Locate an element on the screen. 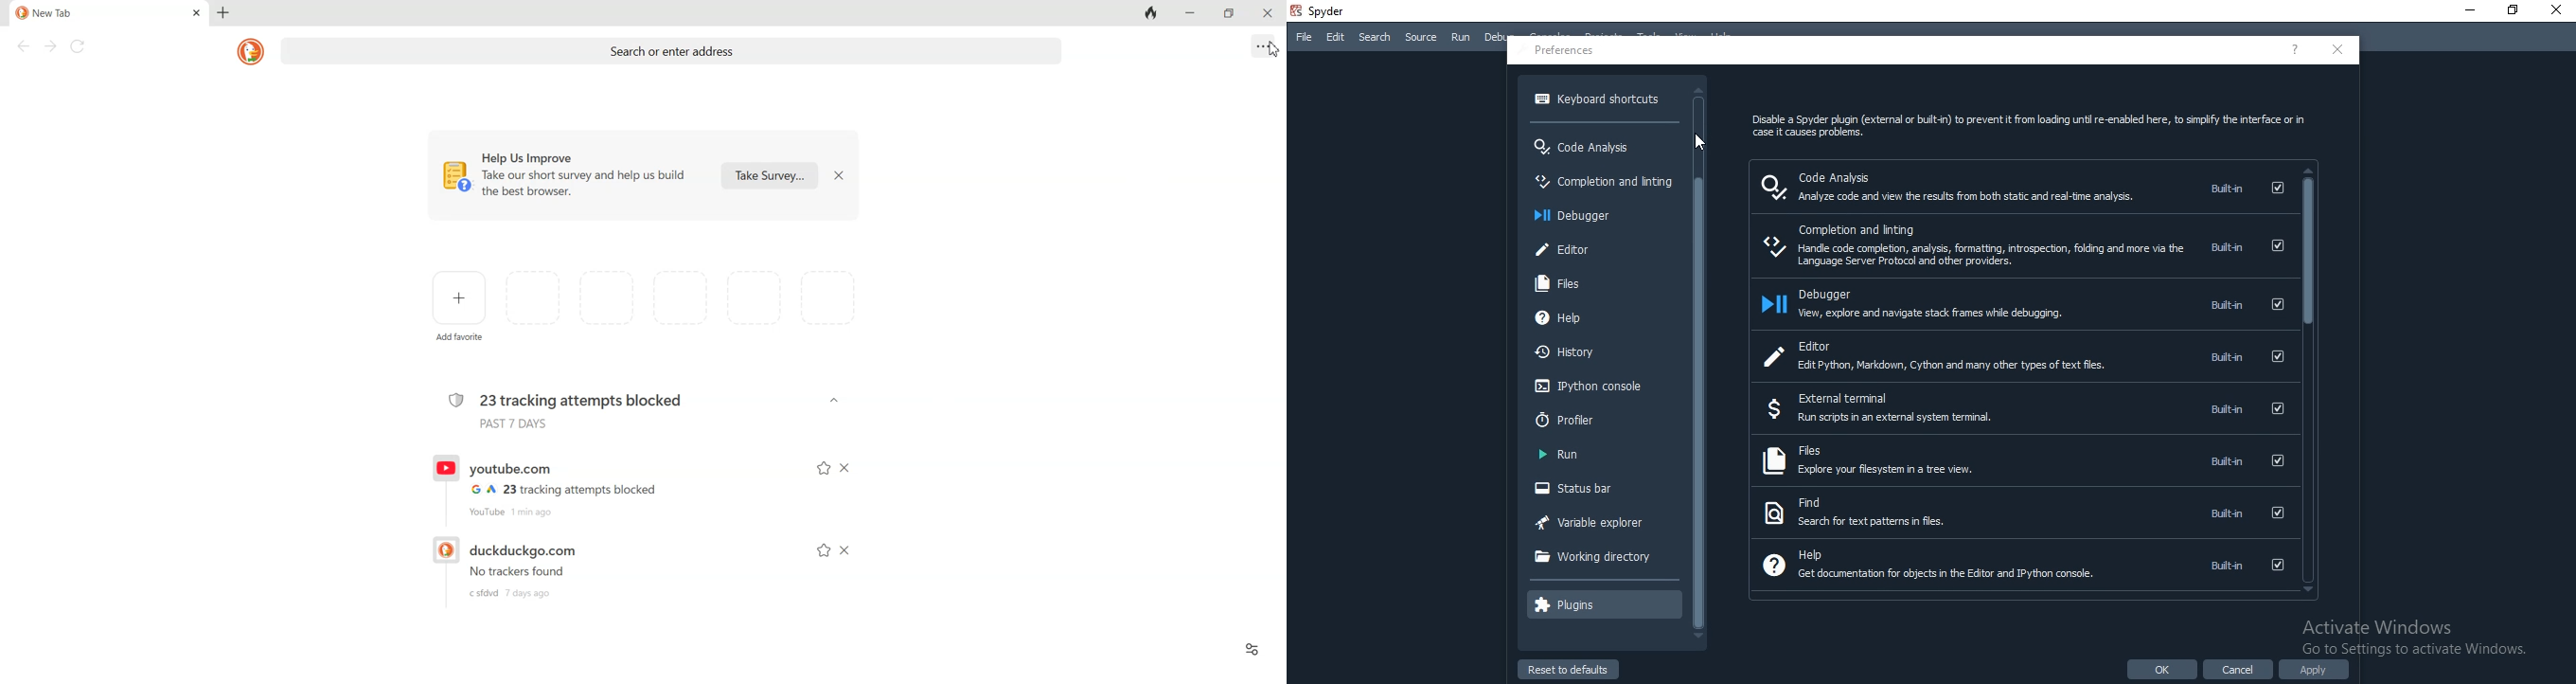 Image resolution: width=2576 pixels, height=700 pixels. Get documentation for objects in the Editor and IPython console. is located at coordinates (1944, 576).